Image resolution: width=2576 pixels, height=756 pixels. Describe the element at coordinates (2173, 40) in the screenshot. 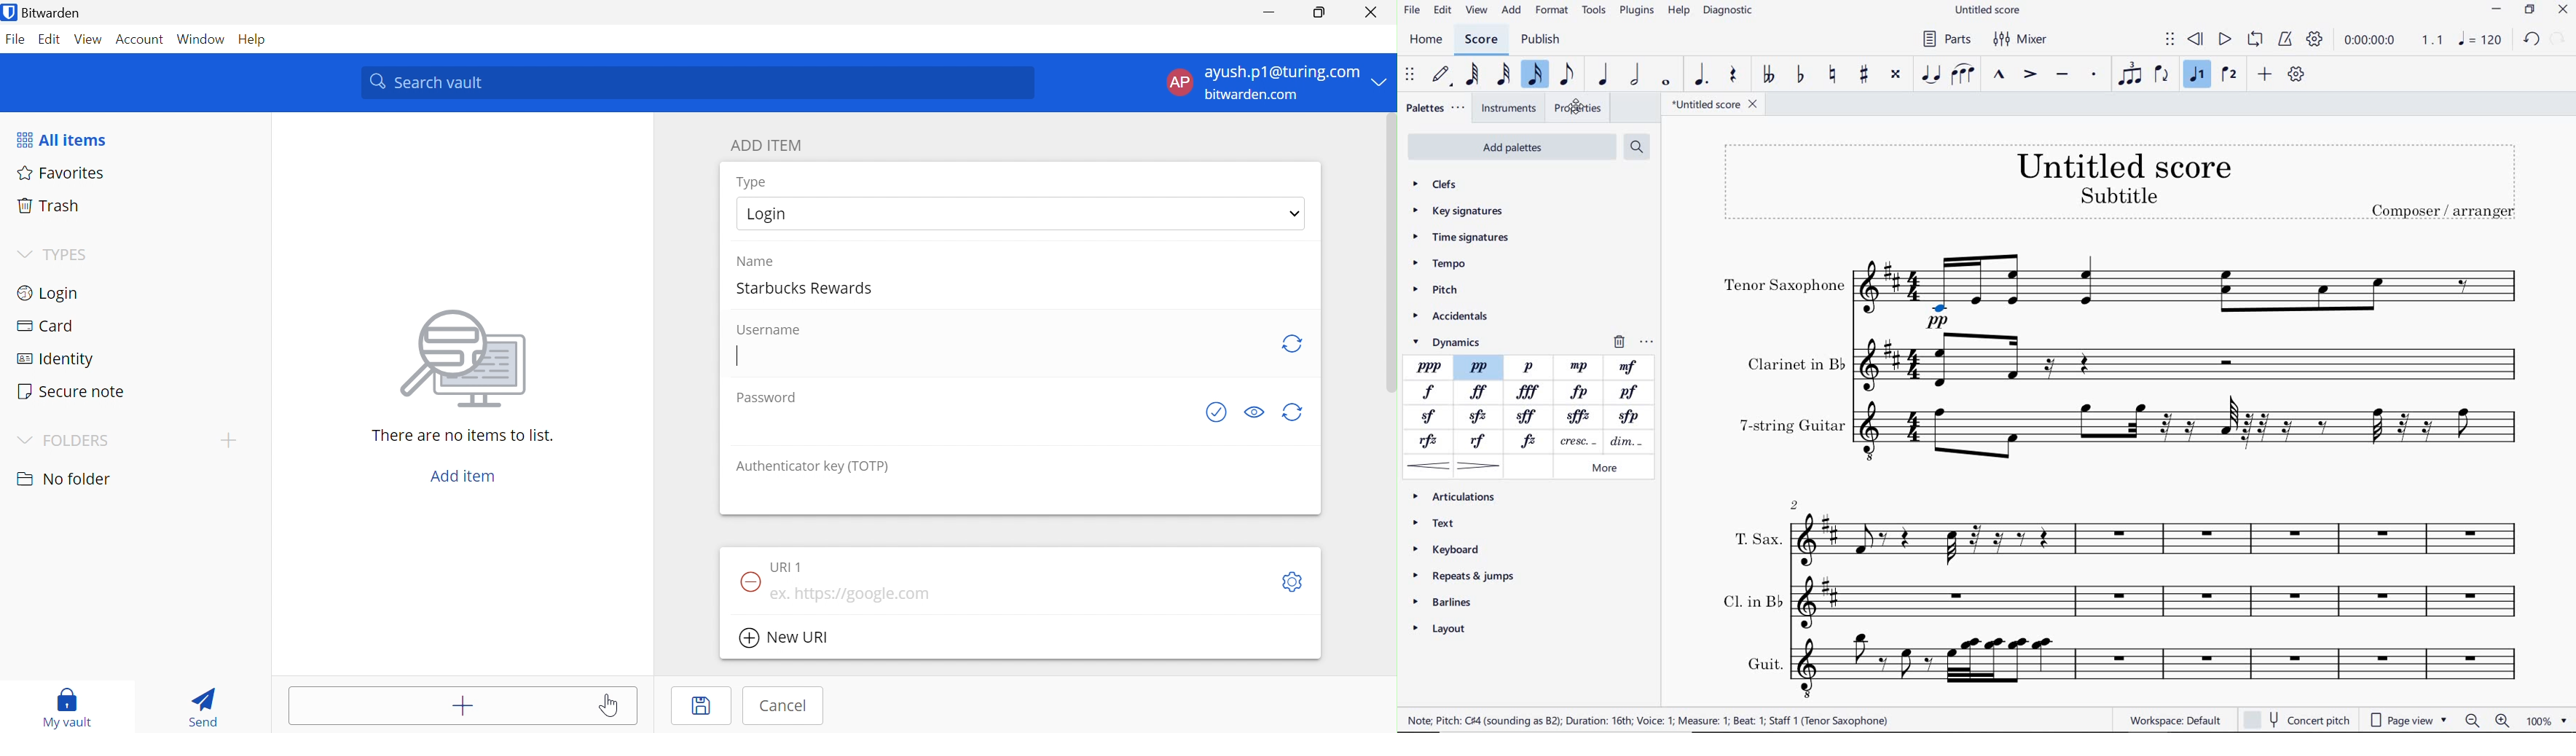

I see `SELECT TO MOVE` at that location.